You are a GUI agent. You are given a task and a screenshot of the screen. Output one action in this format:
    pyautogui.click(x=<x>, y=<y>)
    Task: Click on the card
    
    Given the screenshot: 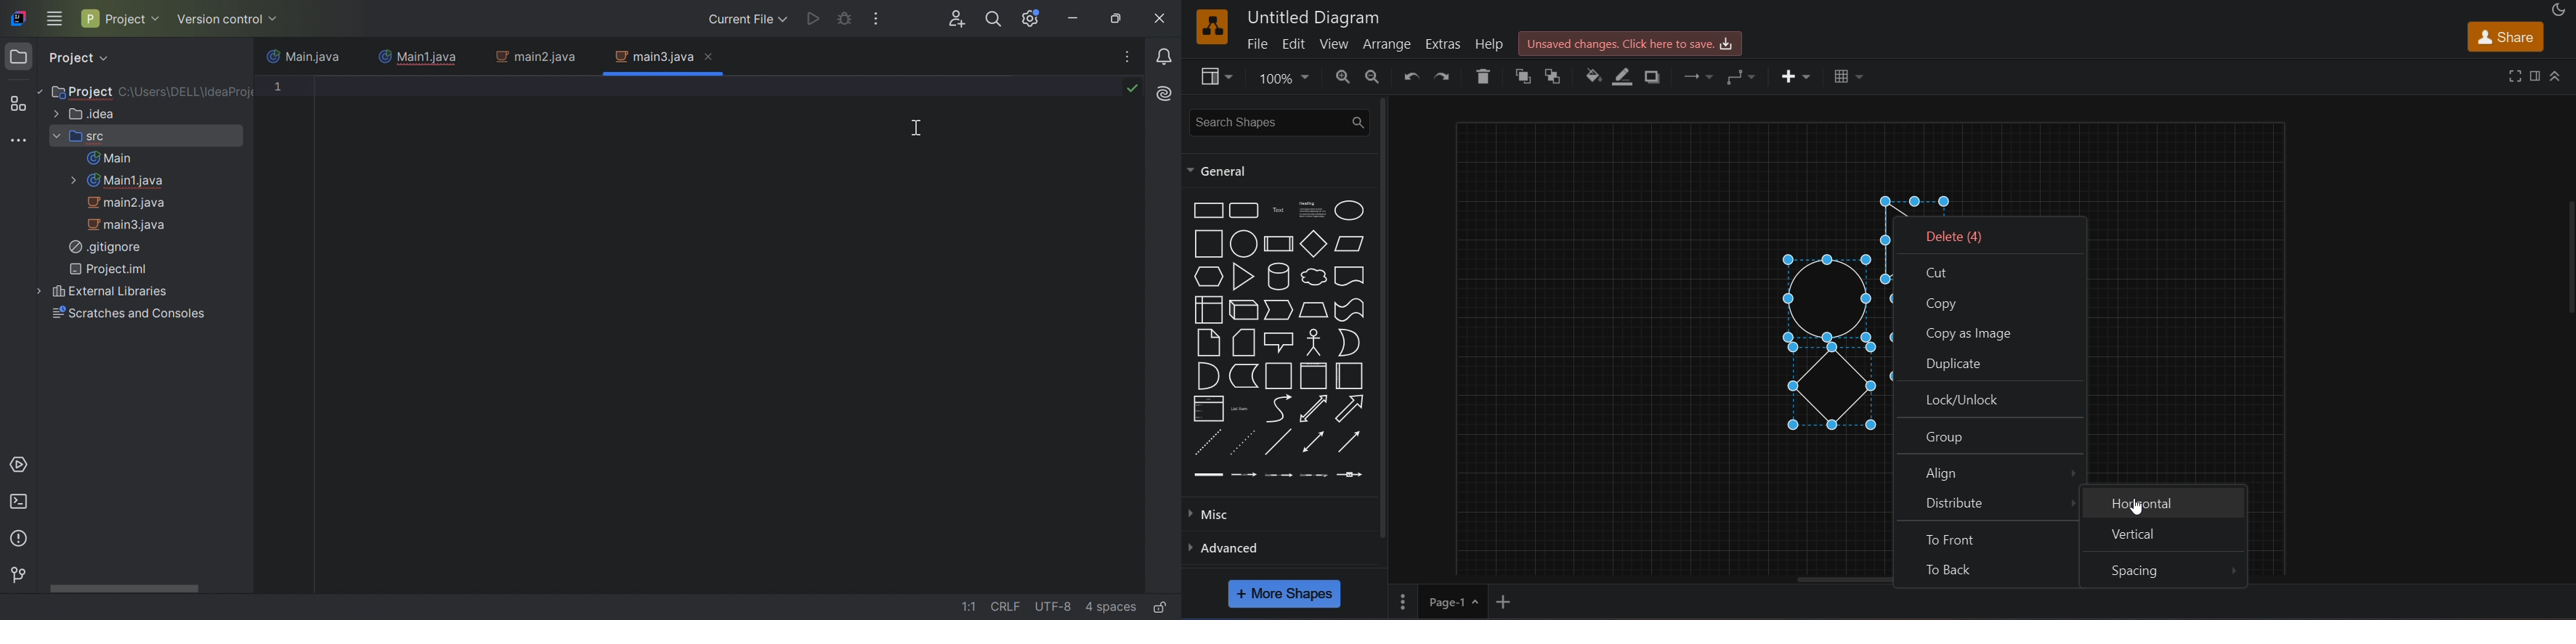 What is the action you would take?
    pyautogui.click(x=1242, y=343)
    